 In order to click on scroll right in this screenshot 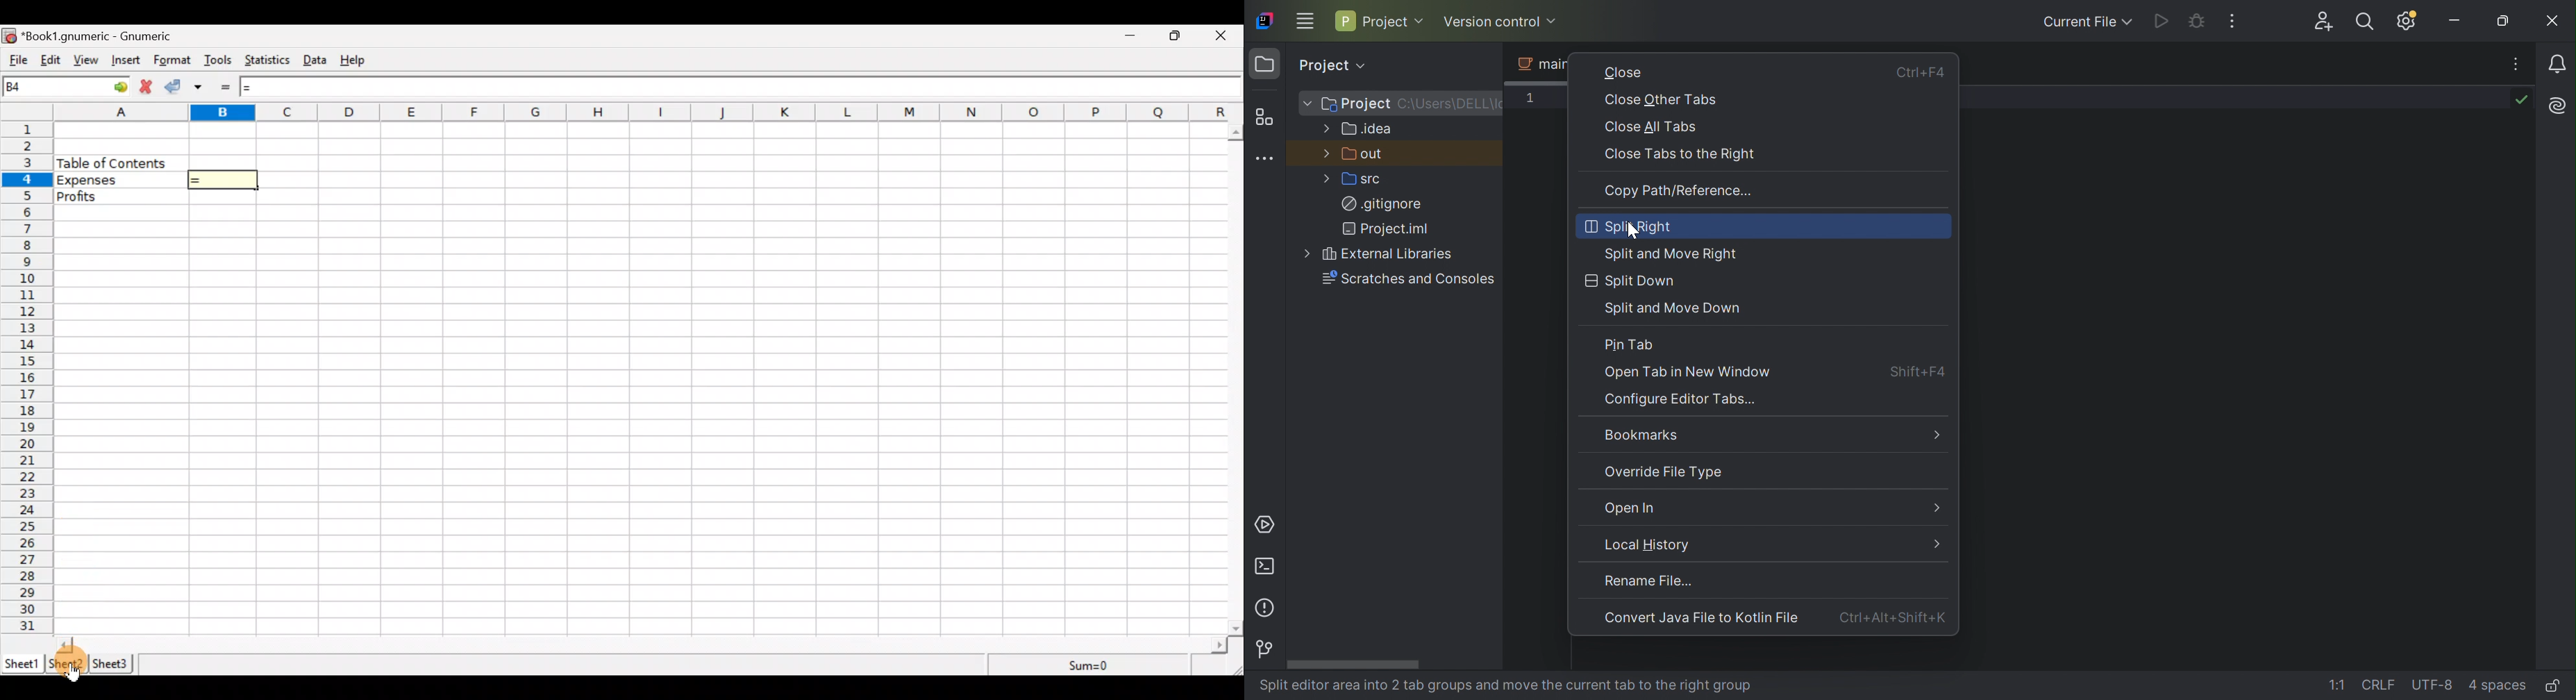, I will do `click(1219, 646)`.